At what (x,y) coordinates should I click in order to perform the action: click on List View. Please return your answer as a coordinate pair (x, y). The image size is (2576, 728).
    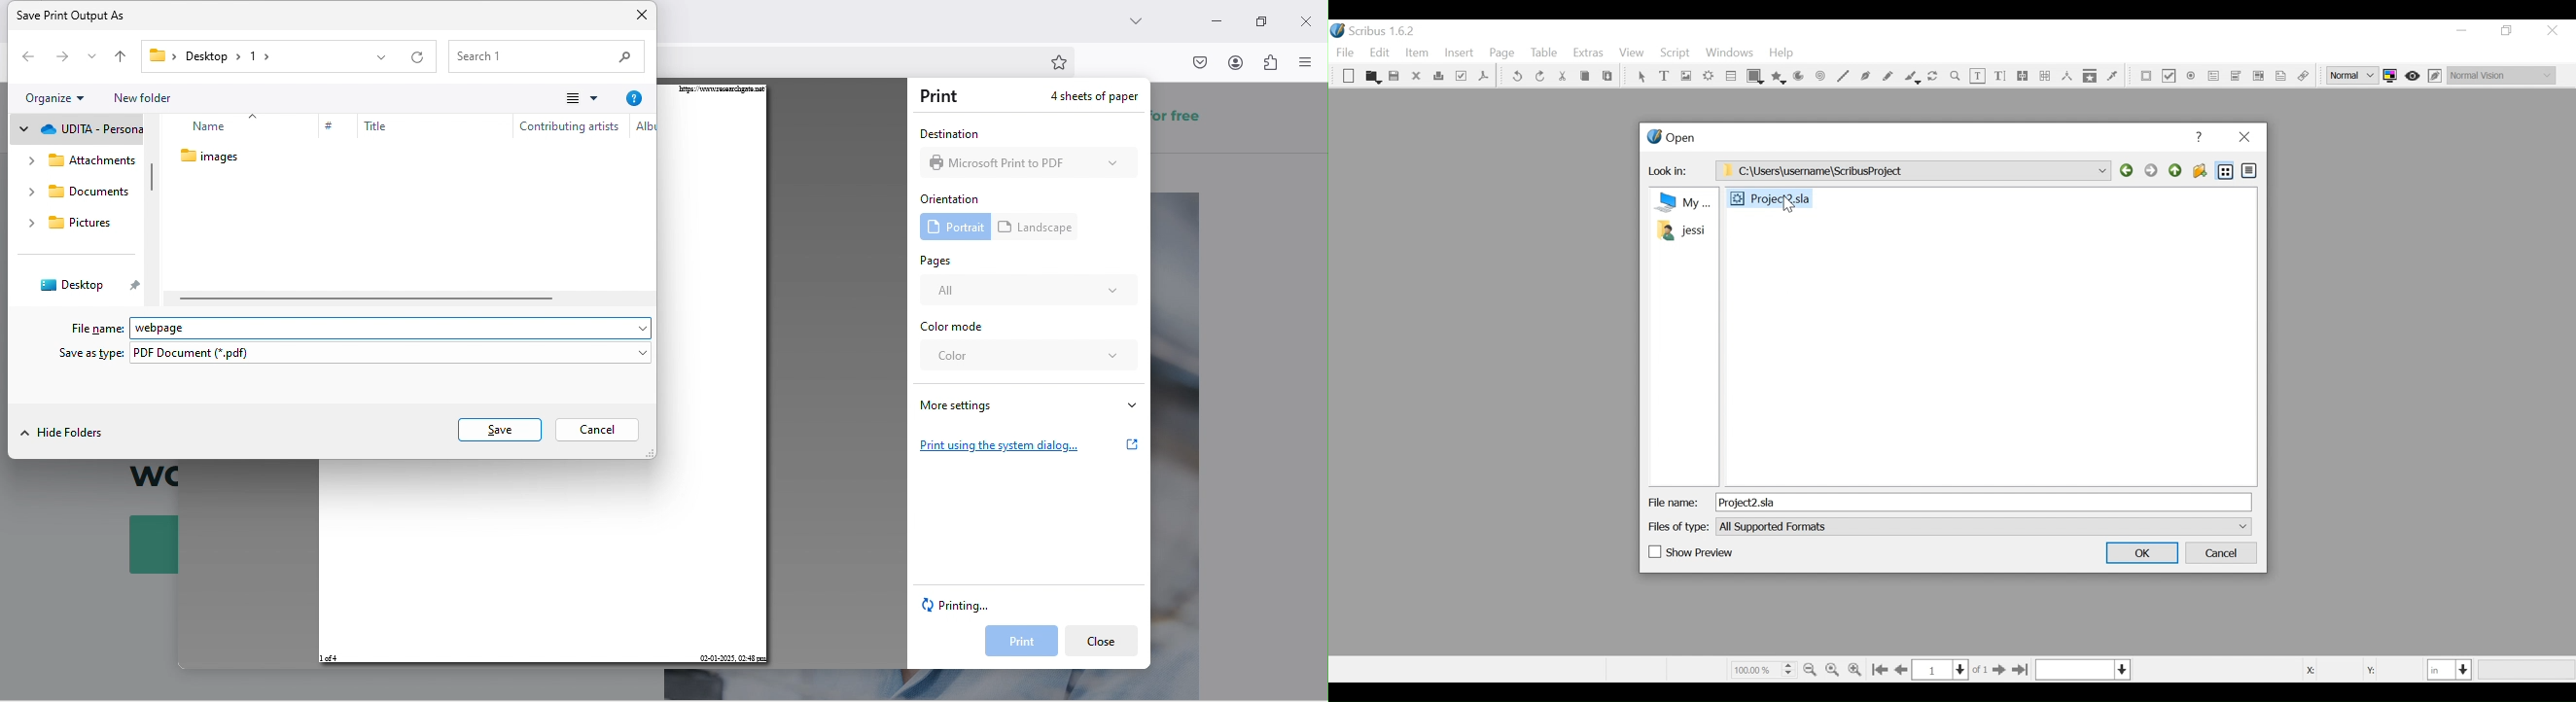
    Looking at the image, I should click on (2226, 171).